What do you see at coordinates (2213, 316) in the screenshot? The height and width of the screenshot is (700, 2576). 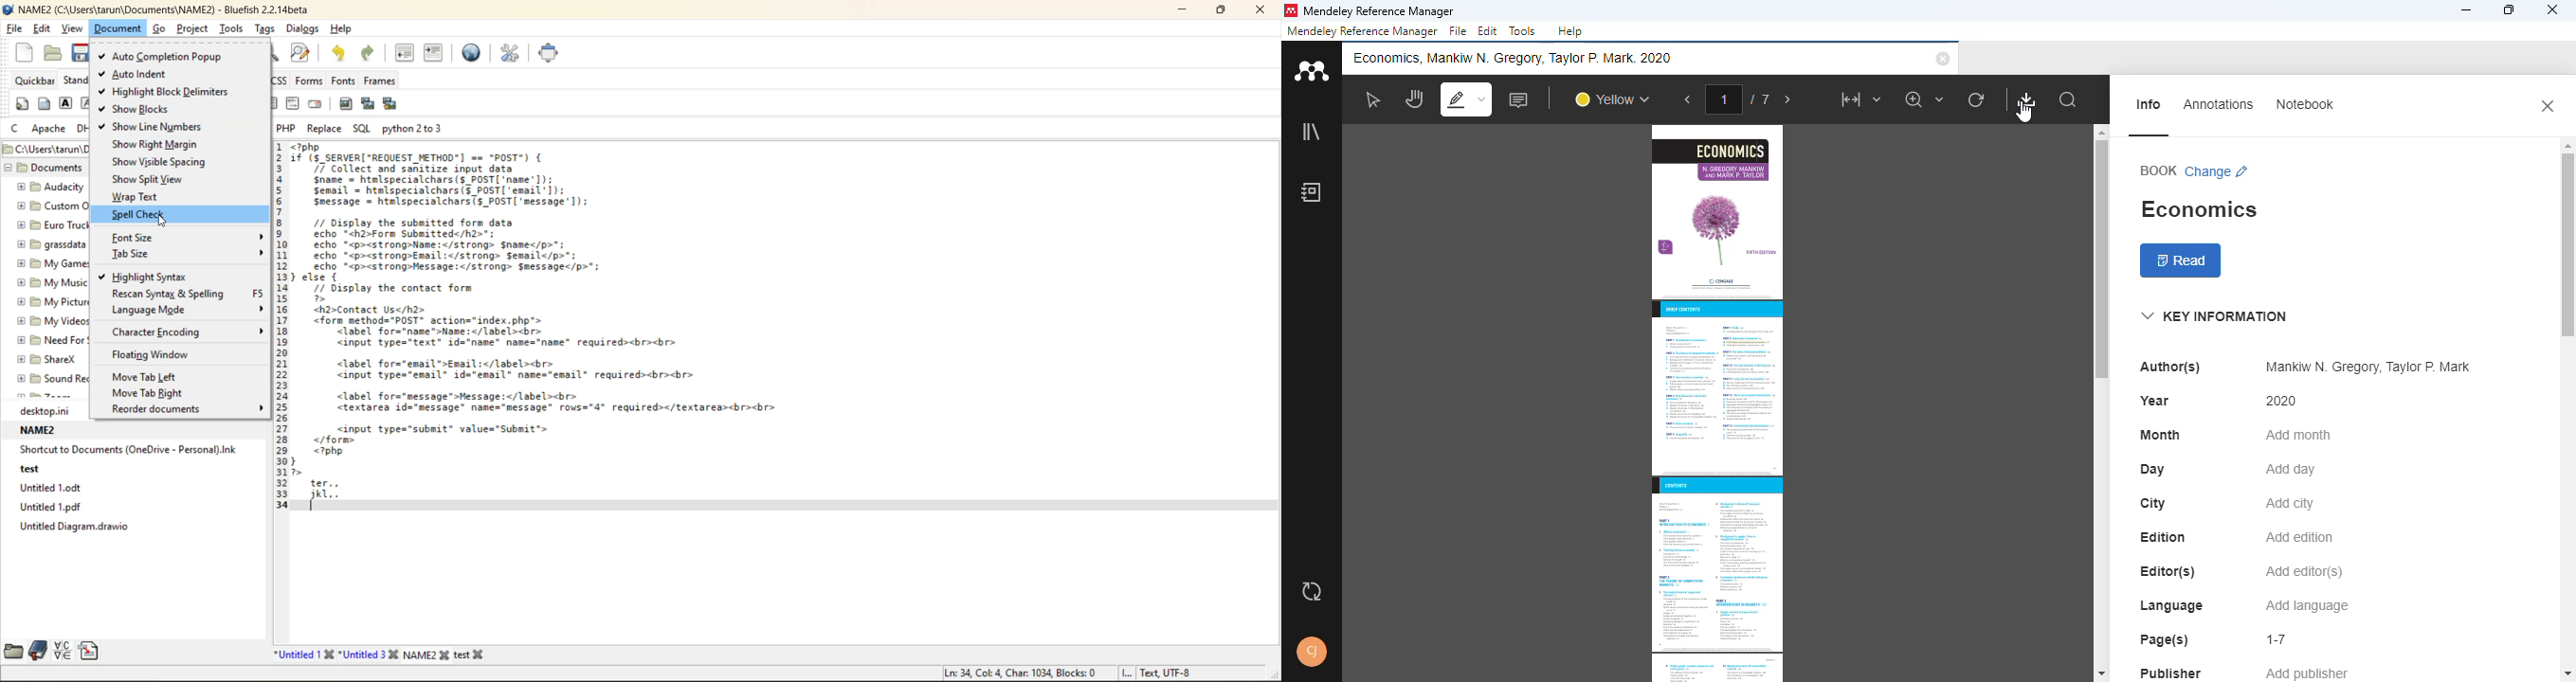 I see `key information` at bounding box center [2213, 316].